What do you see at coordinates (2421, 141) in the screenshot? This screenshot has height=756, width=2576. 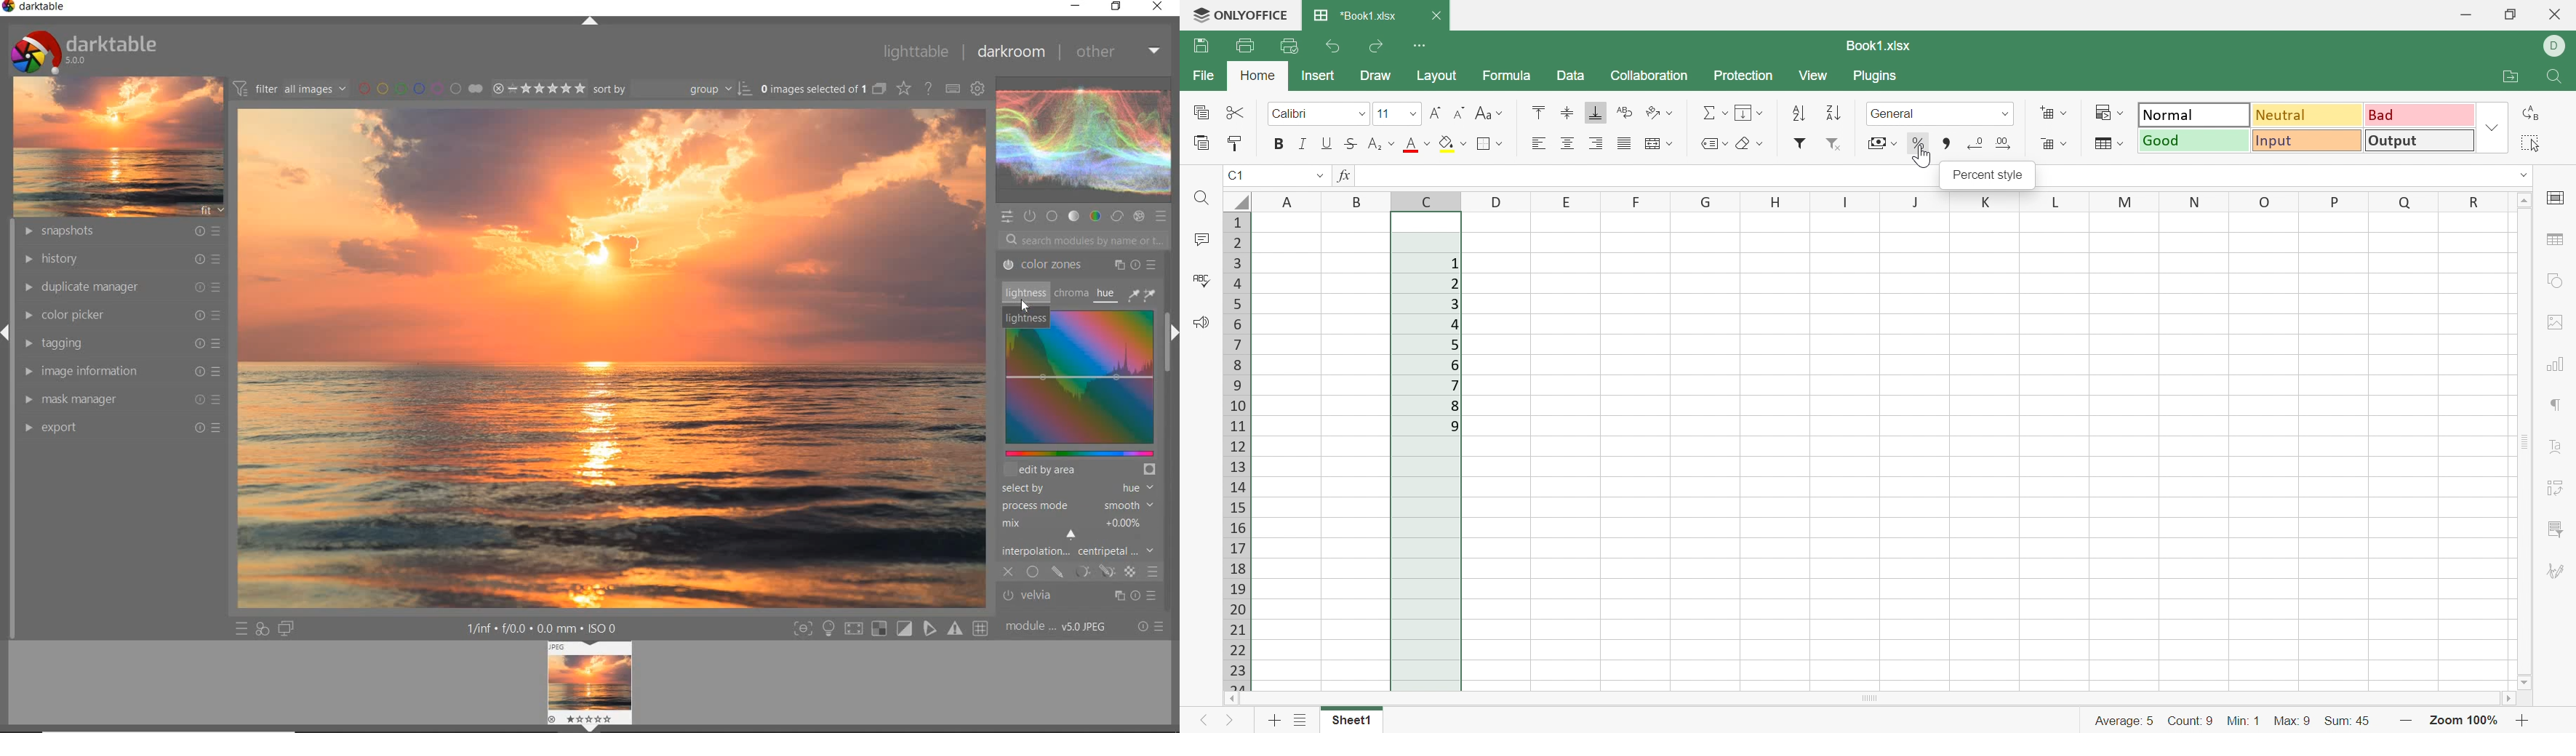 I see `Output` at bounding box center [2421, 141].